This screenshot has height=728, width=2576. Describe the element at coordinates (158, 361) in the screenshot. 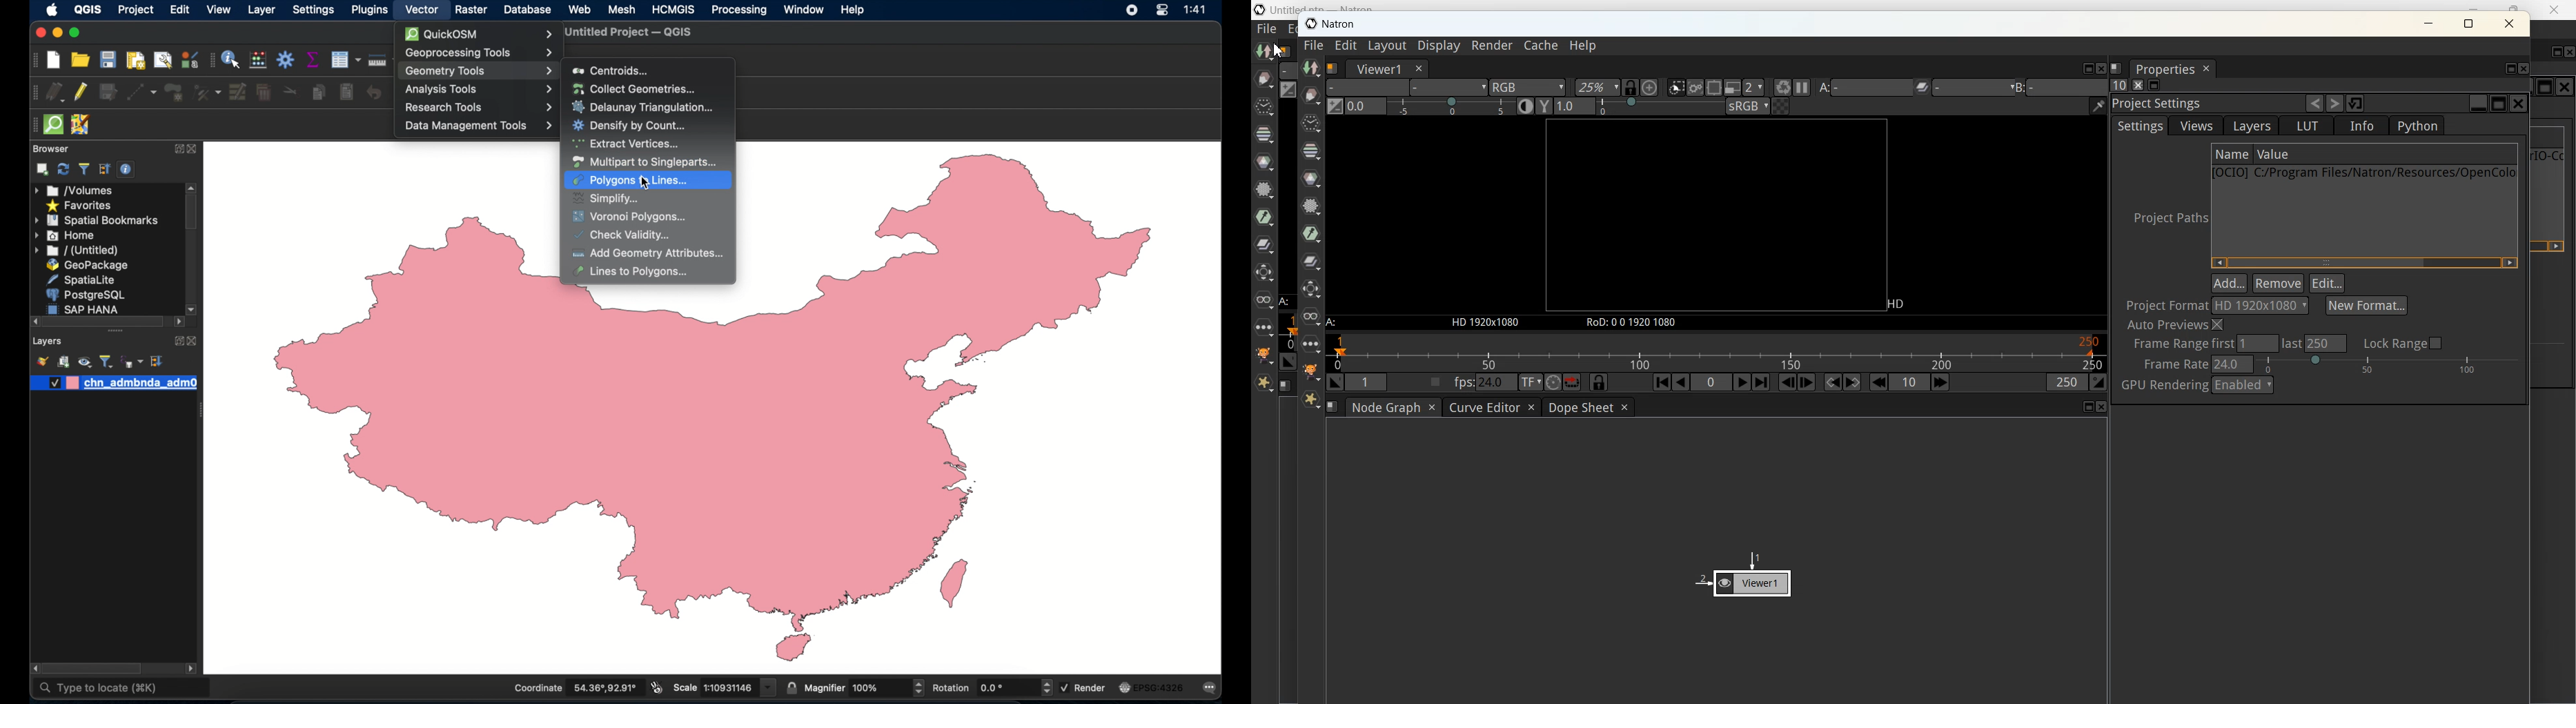

I see `expand all` at that location.